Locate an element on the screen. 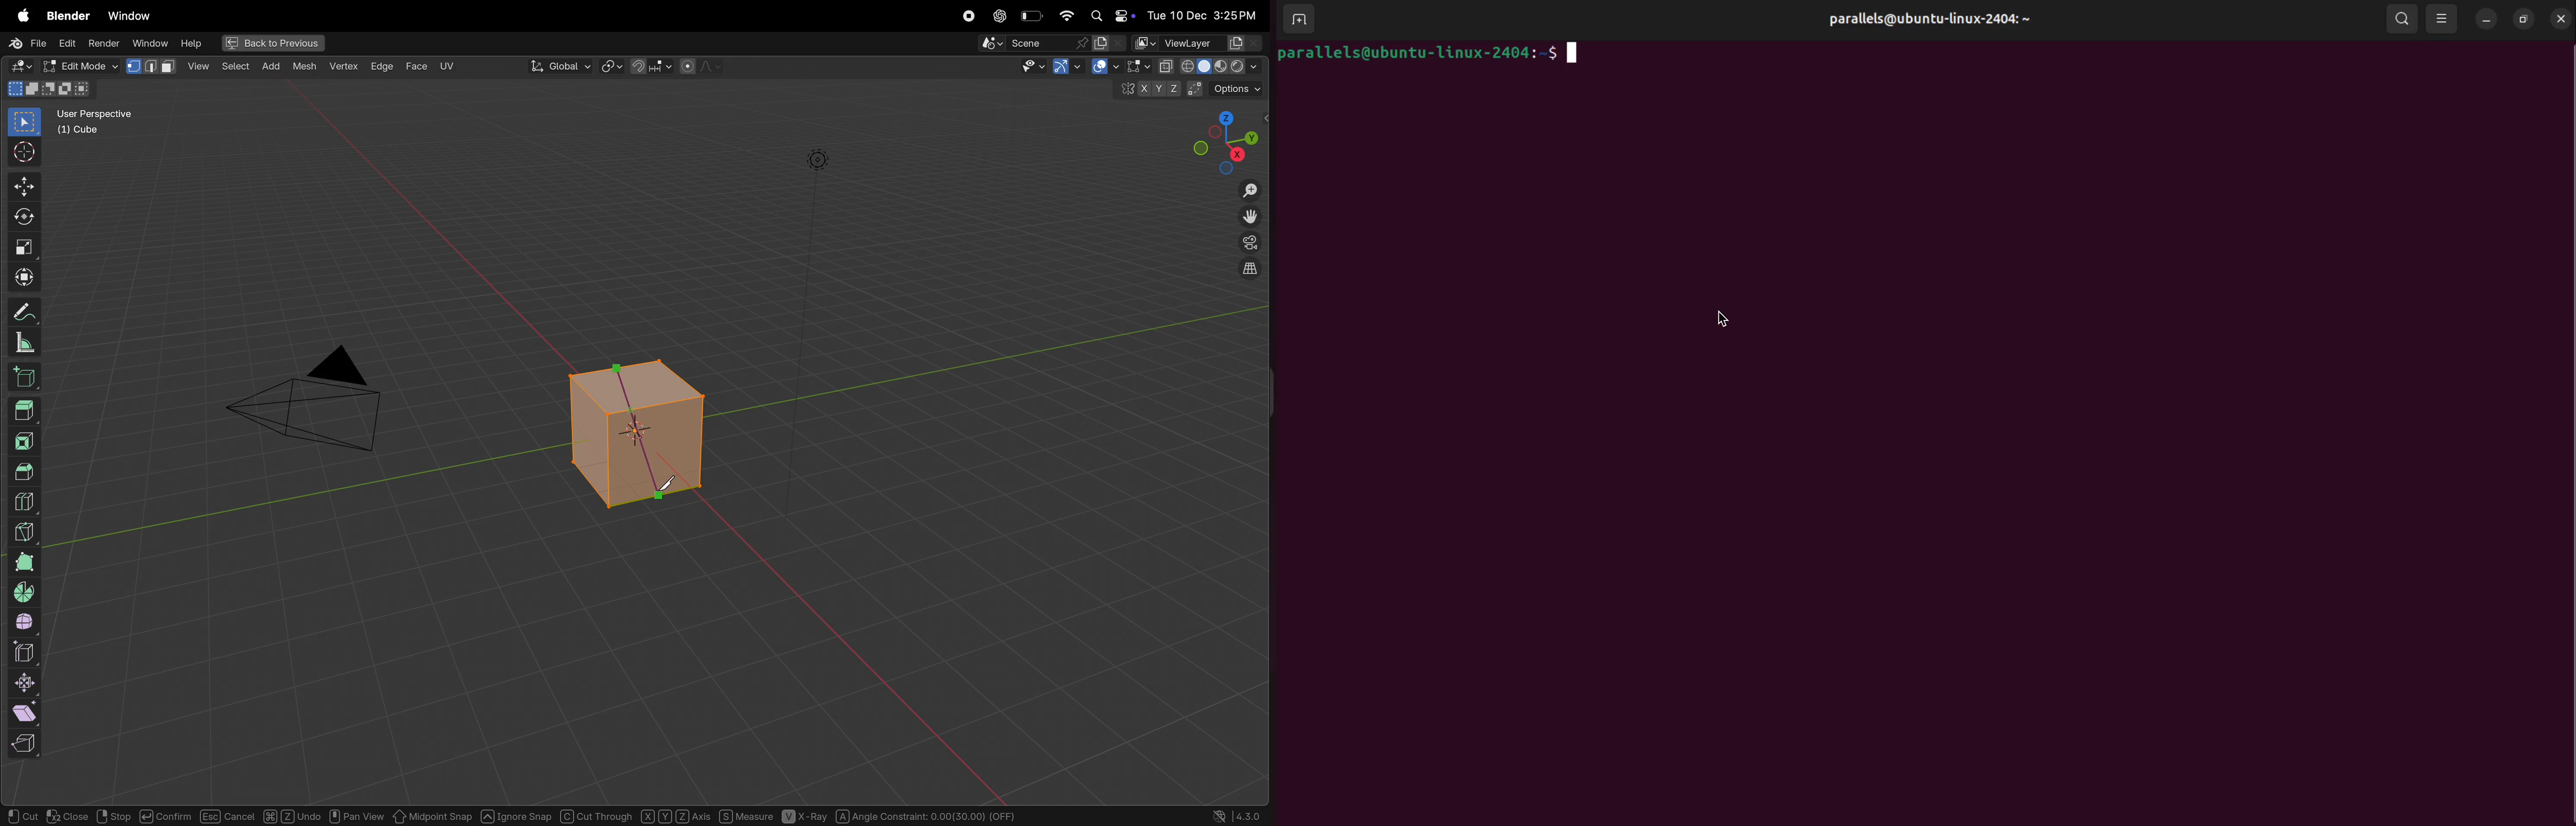  reep region is located at coordinates (22, 744).